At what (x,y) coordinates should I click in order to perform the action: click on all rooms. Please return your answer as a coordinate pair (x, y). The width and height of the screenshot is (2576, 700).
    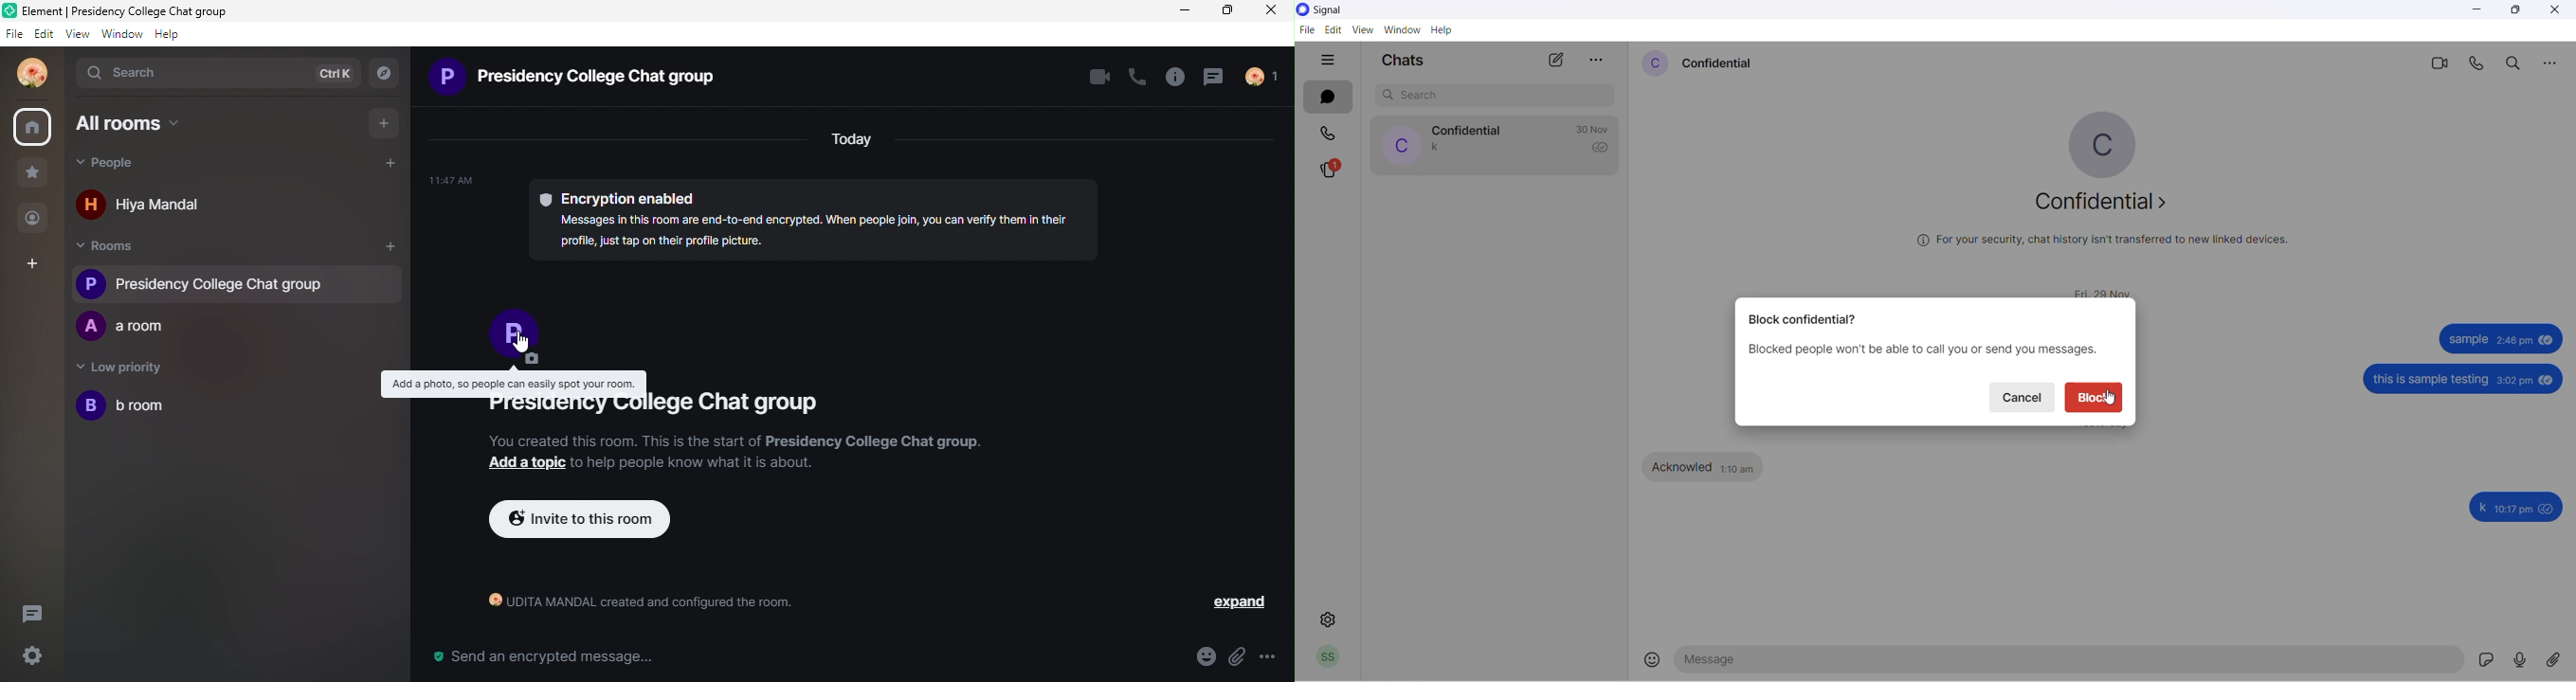
    Looking at the image, I should click on (136, 130).